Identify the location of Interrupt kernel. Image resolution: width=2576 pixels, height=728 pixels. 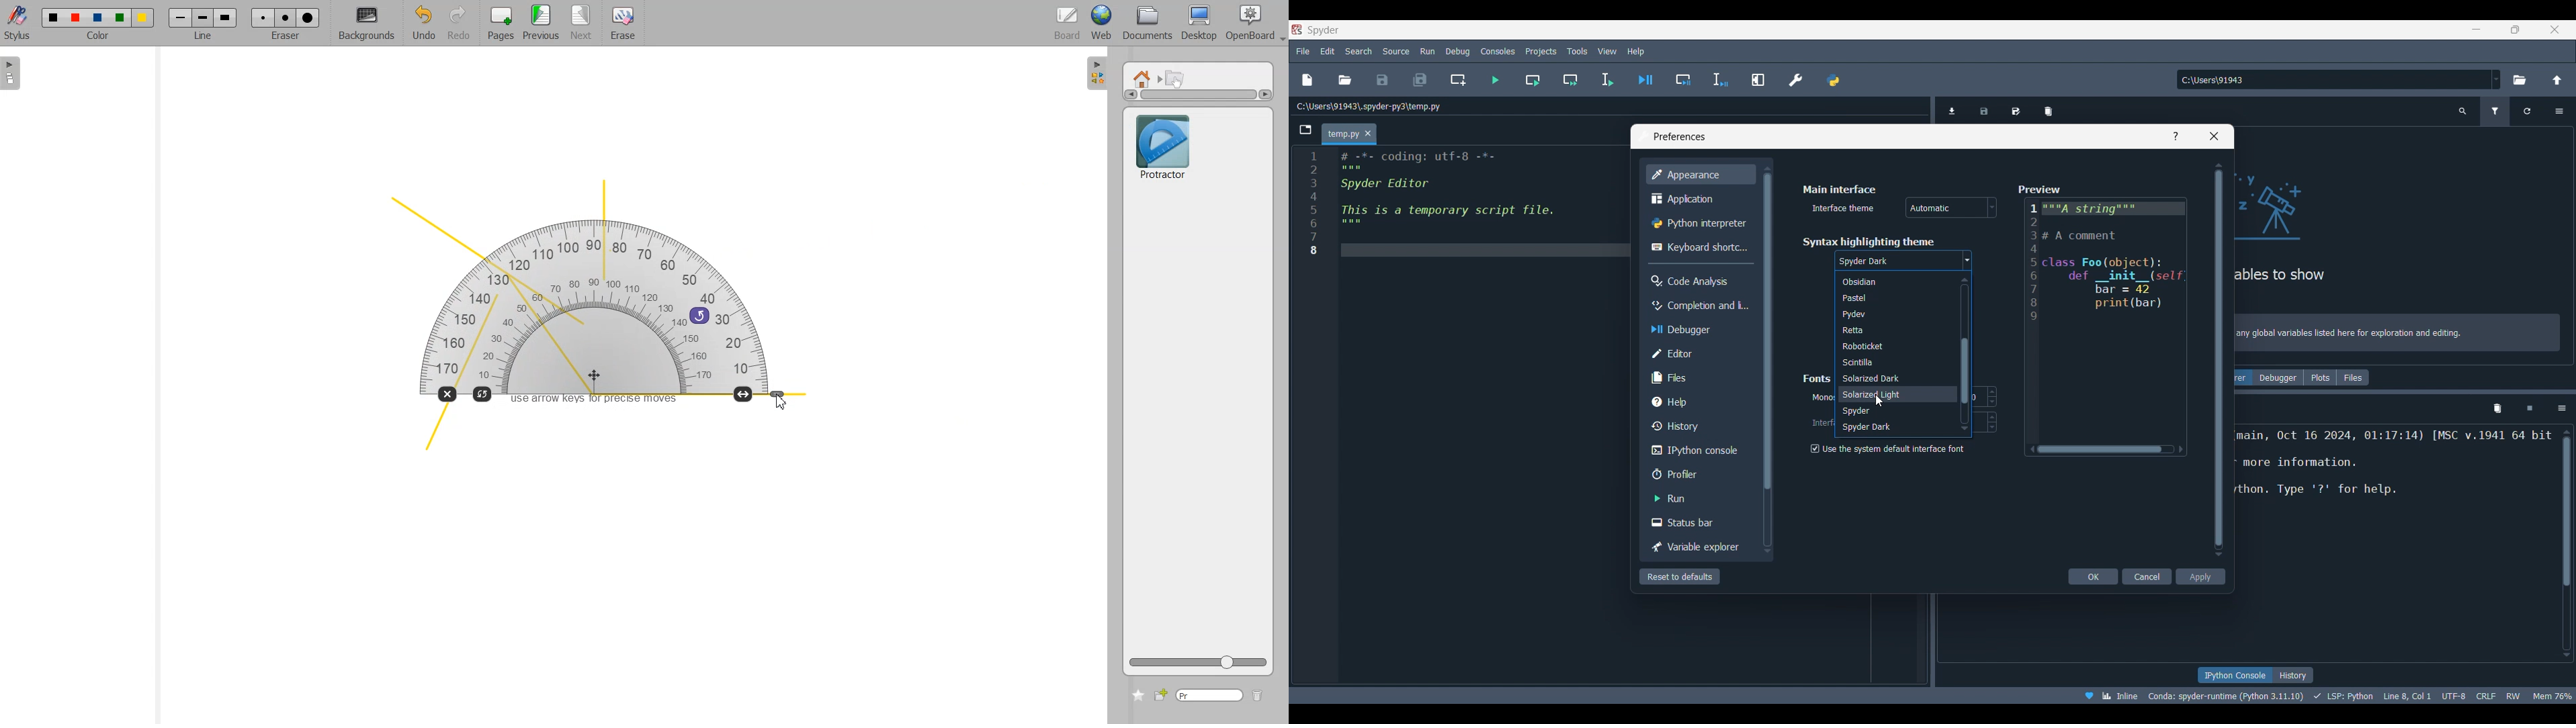
(2530, 409).